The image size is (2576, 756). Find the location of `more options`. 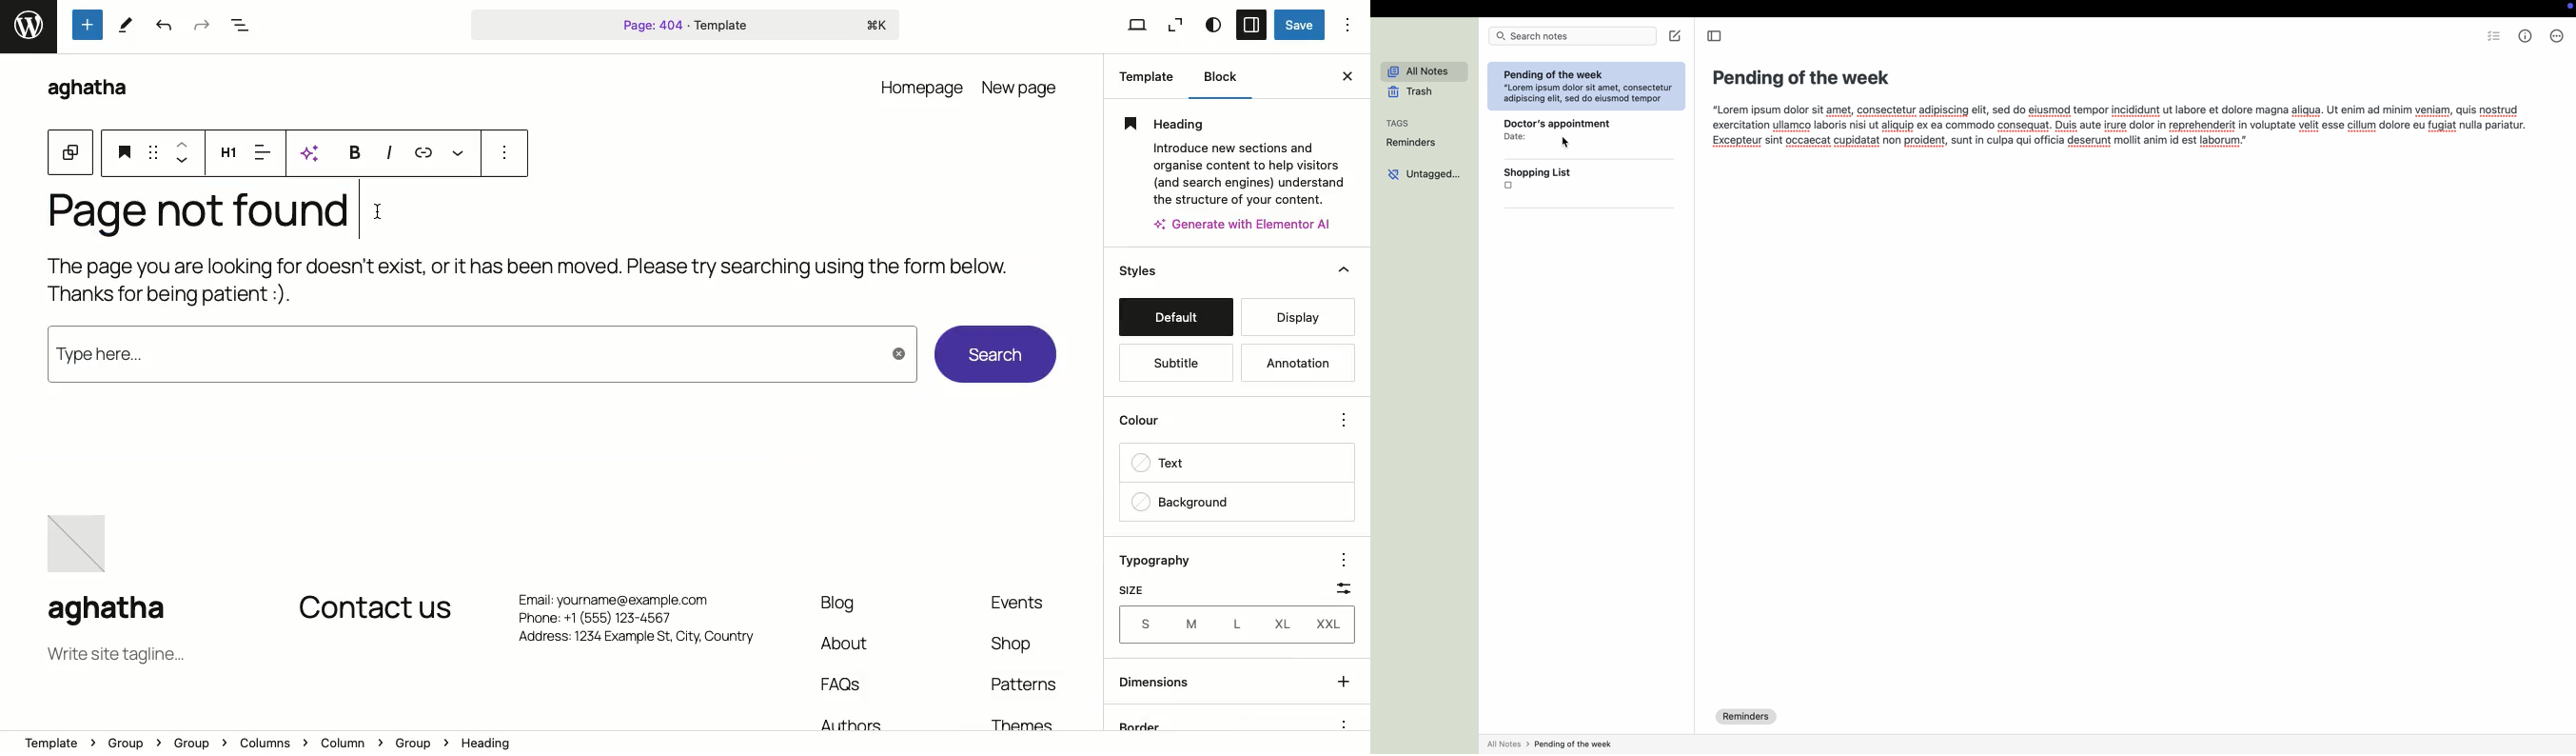

more options is located at coordinates (2556, 37).